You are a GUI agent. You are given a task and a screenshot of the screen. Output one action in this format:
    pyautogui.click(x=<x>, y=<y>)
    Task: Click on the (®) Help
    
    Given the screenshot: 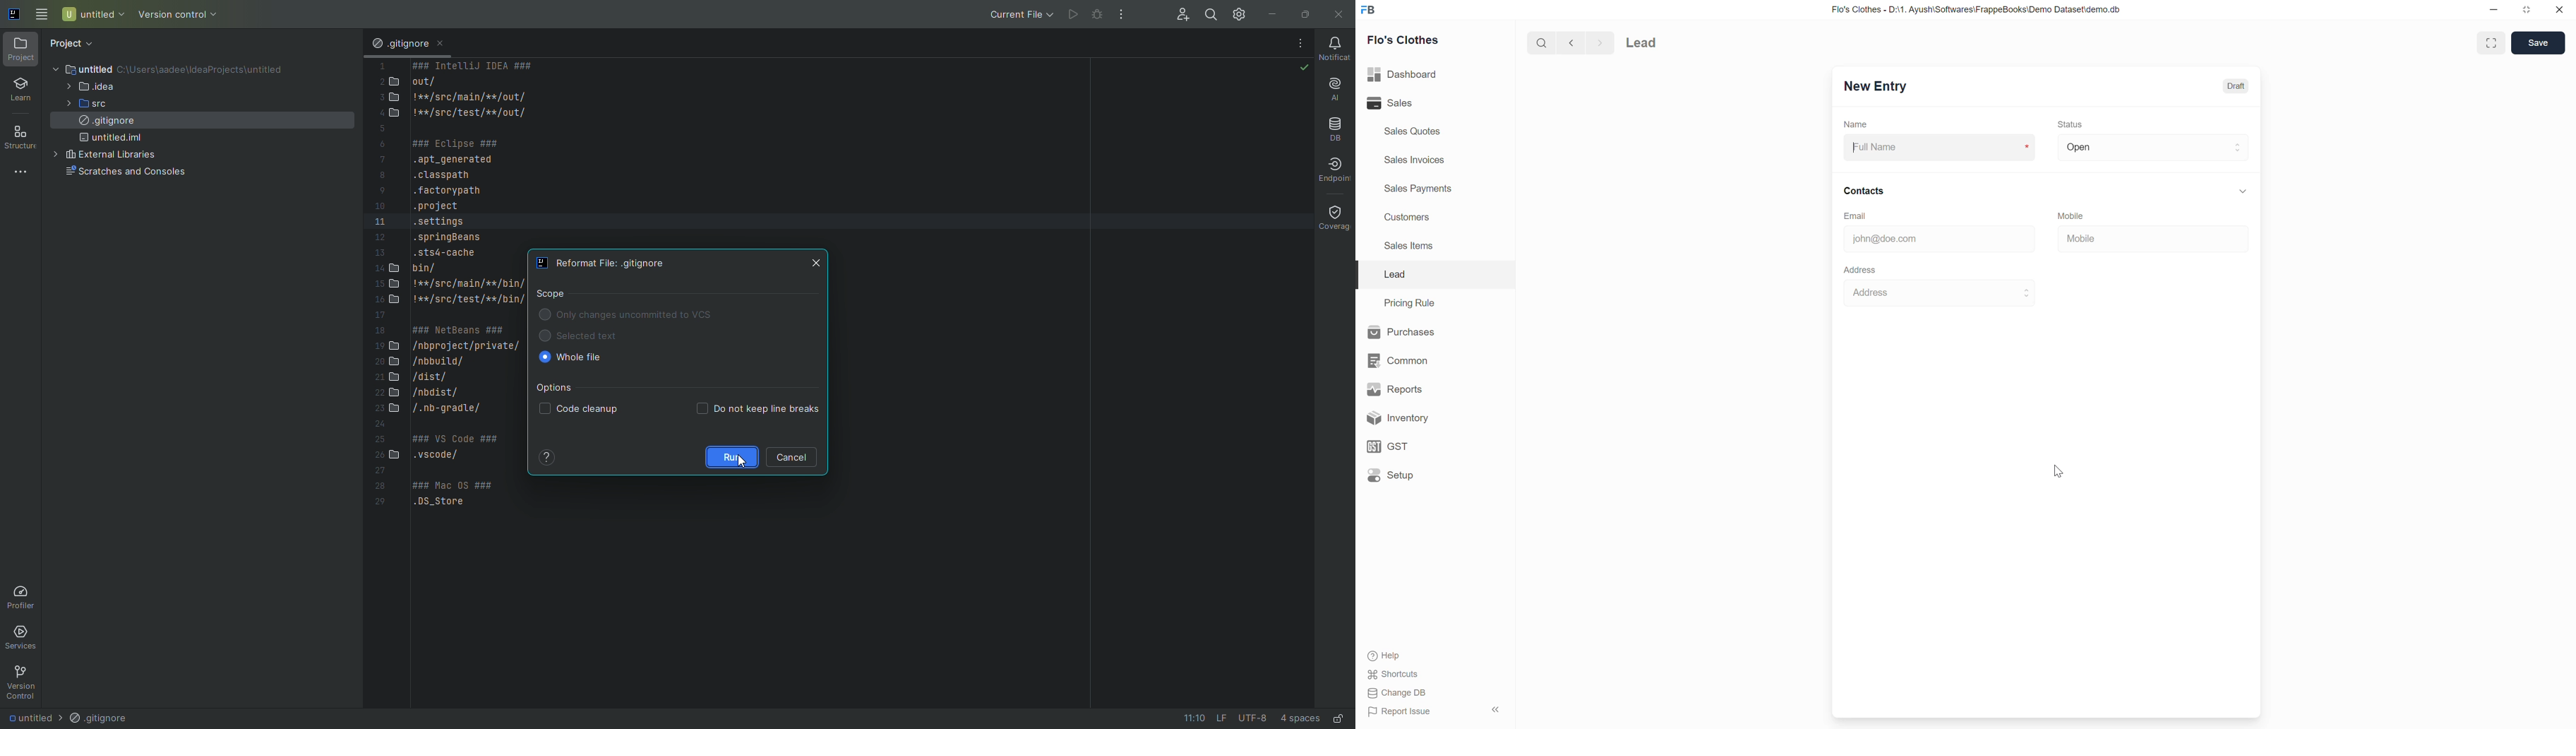 What is the action you would take?
    pyautogui.click(x=1390, y=653)
    